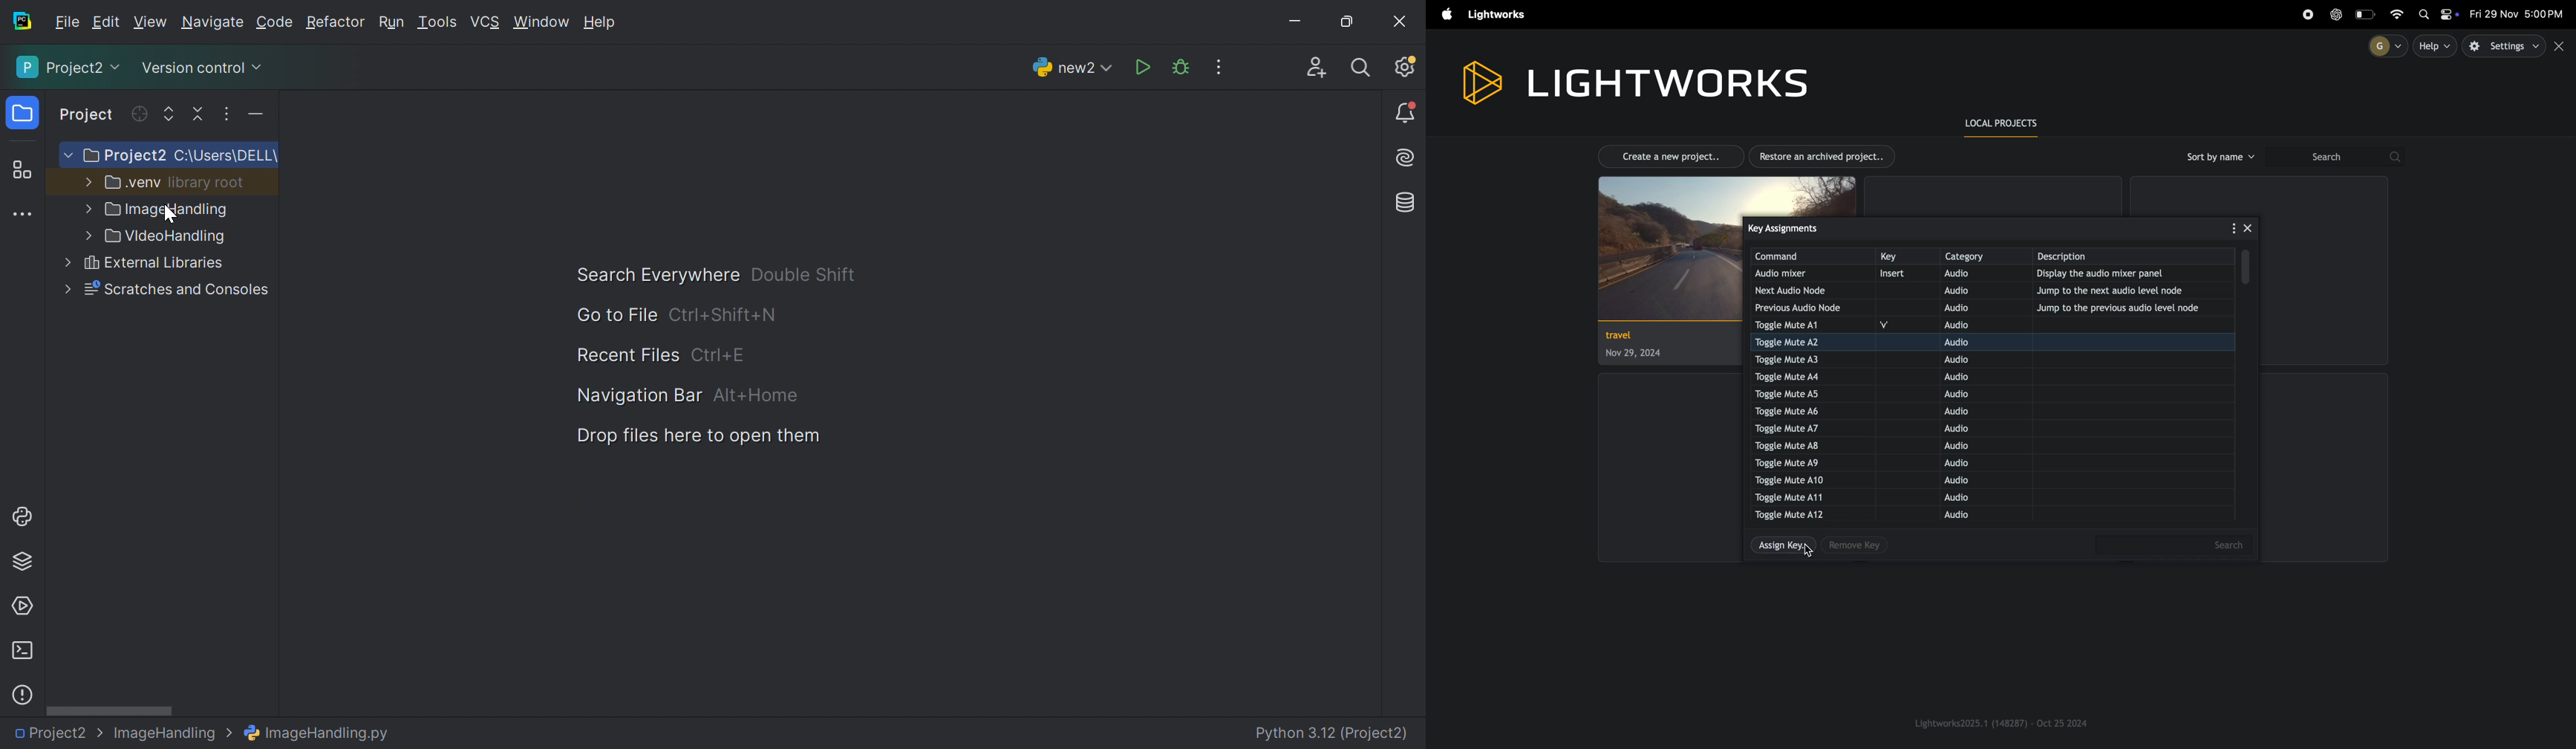 This screenshot has height=756, width=2576. What do you see at coordinates (1796, 496) in the screenshot?
I see `toggle mute A11` at bounding box center [1796, 496].